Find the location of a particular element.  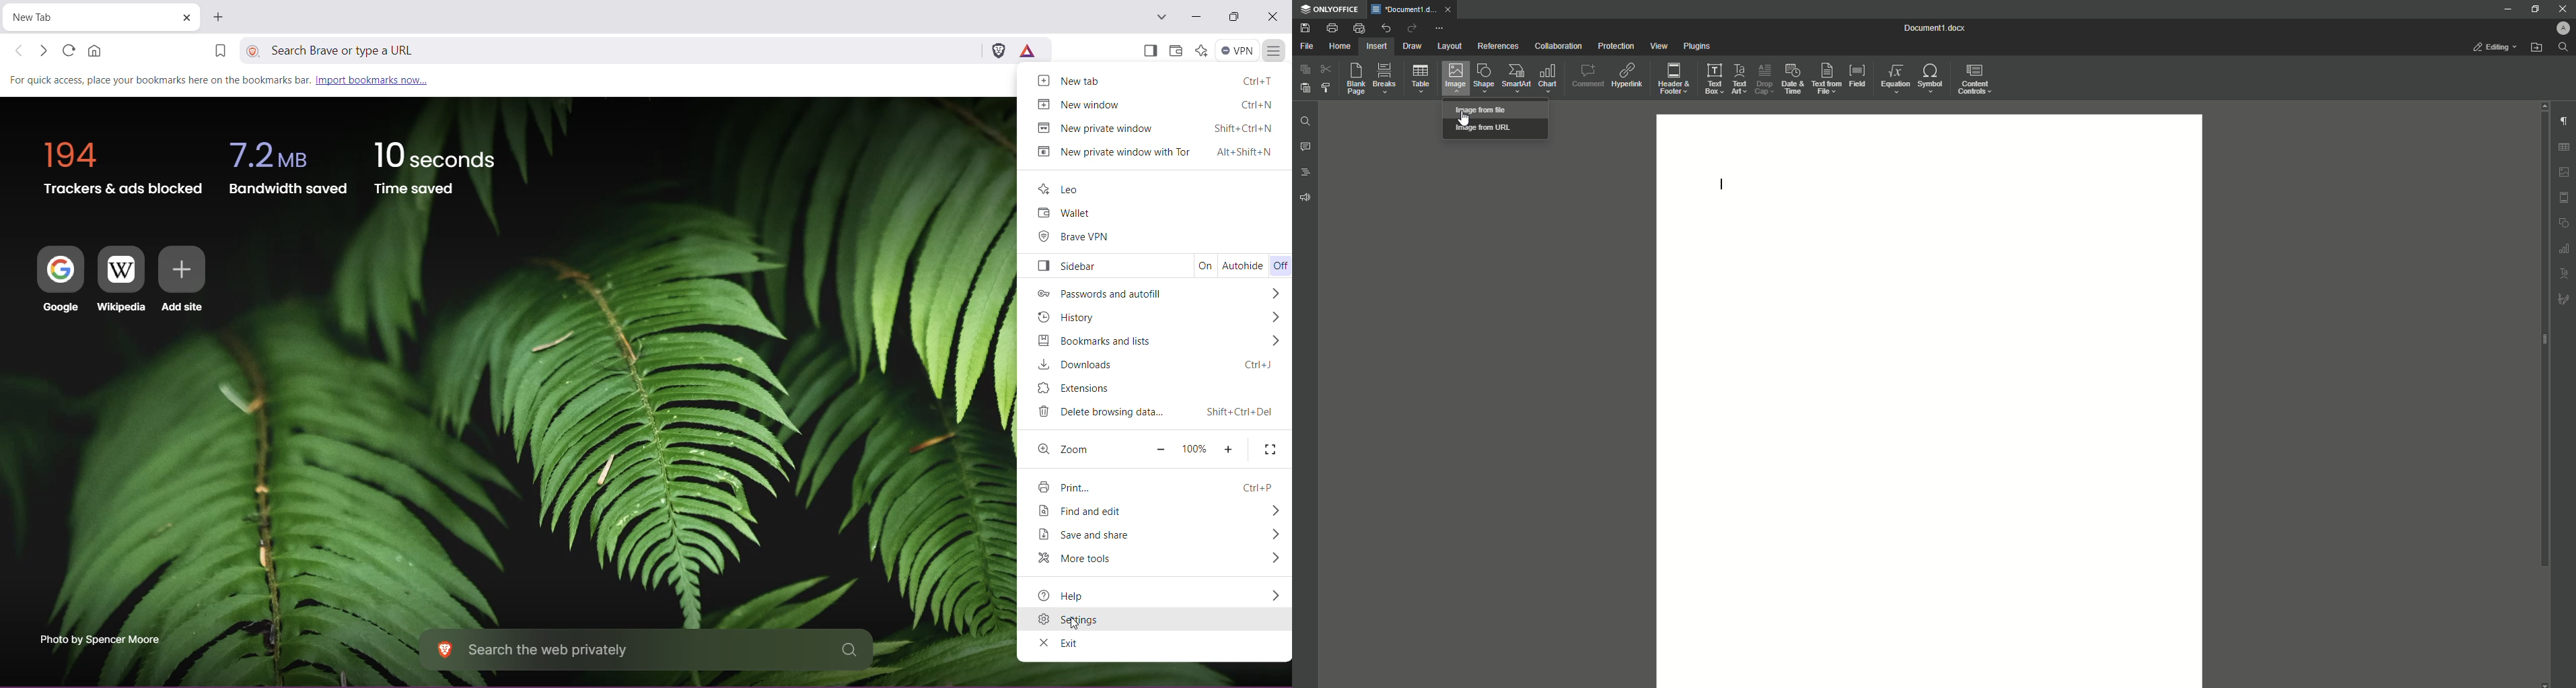

Document1.docx is located at coordinates (1404, 10).